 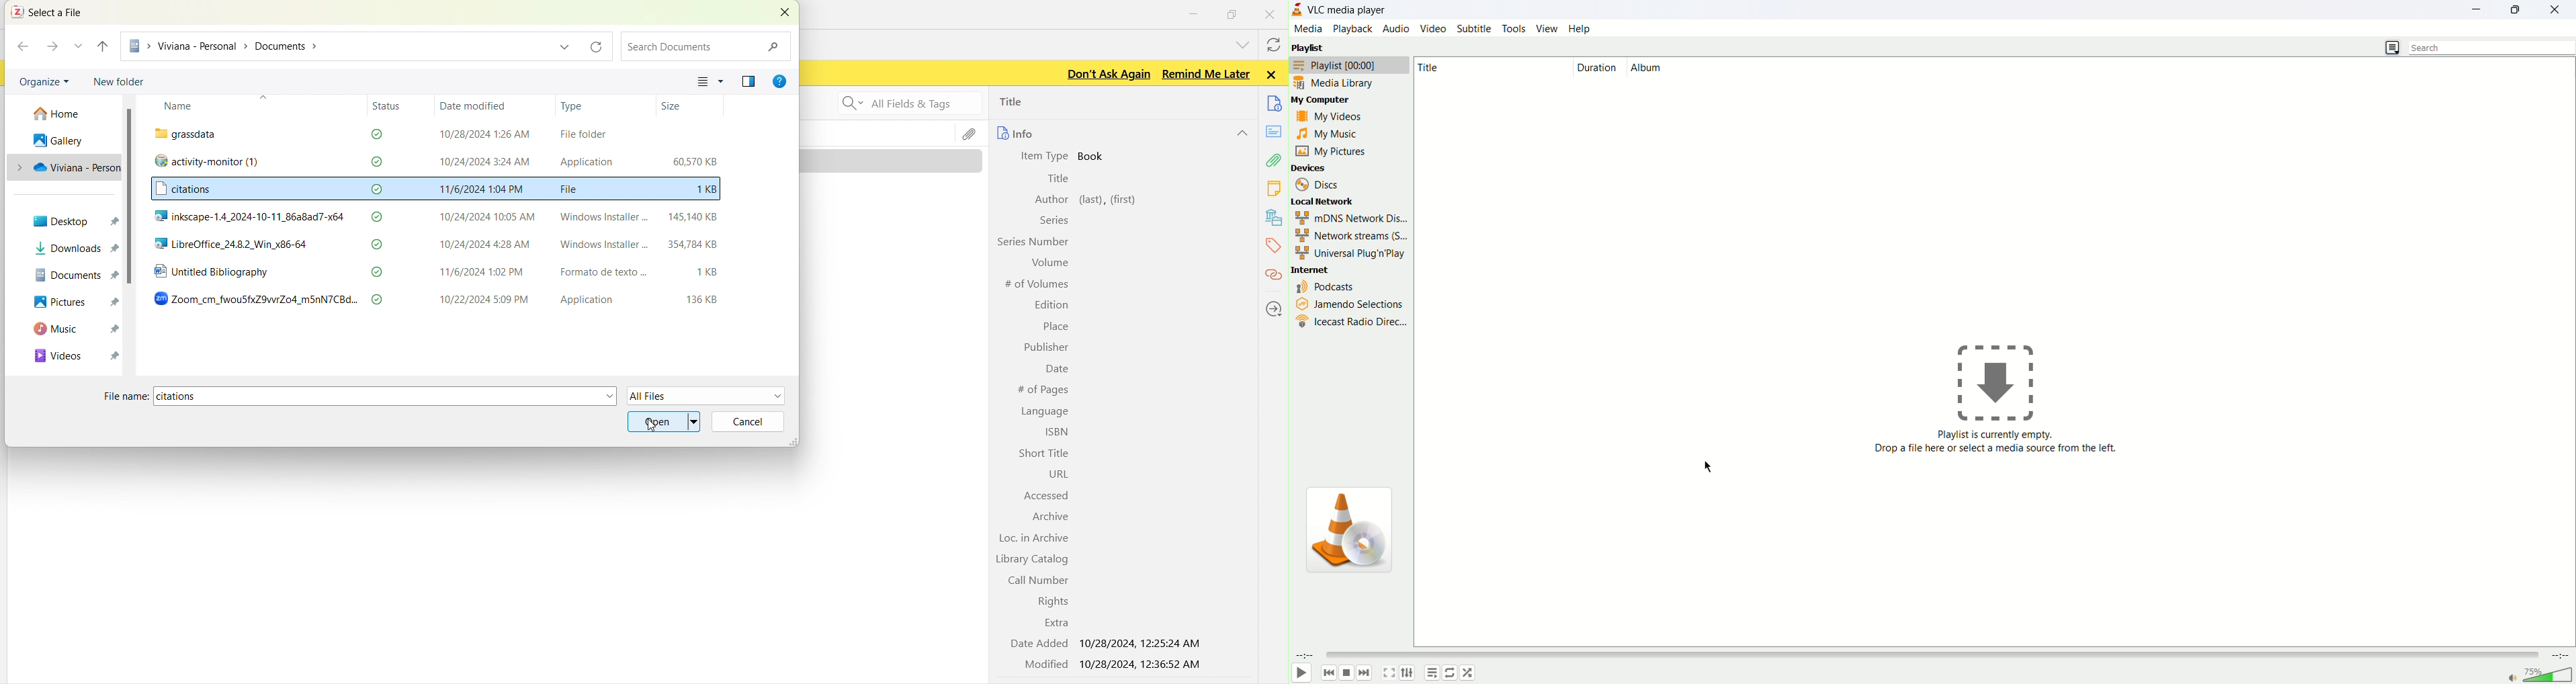 What do you see at coordinates (380, 161) in the screenshot?
I see `check` at bounding box center [380, 161].